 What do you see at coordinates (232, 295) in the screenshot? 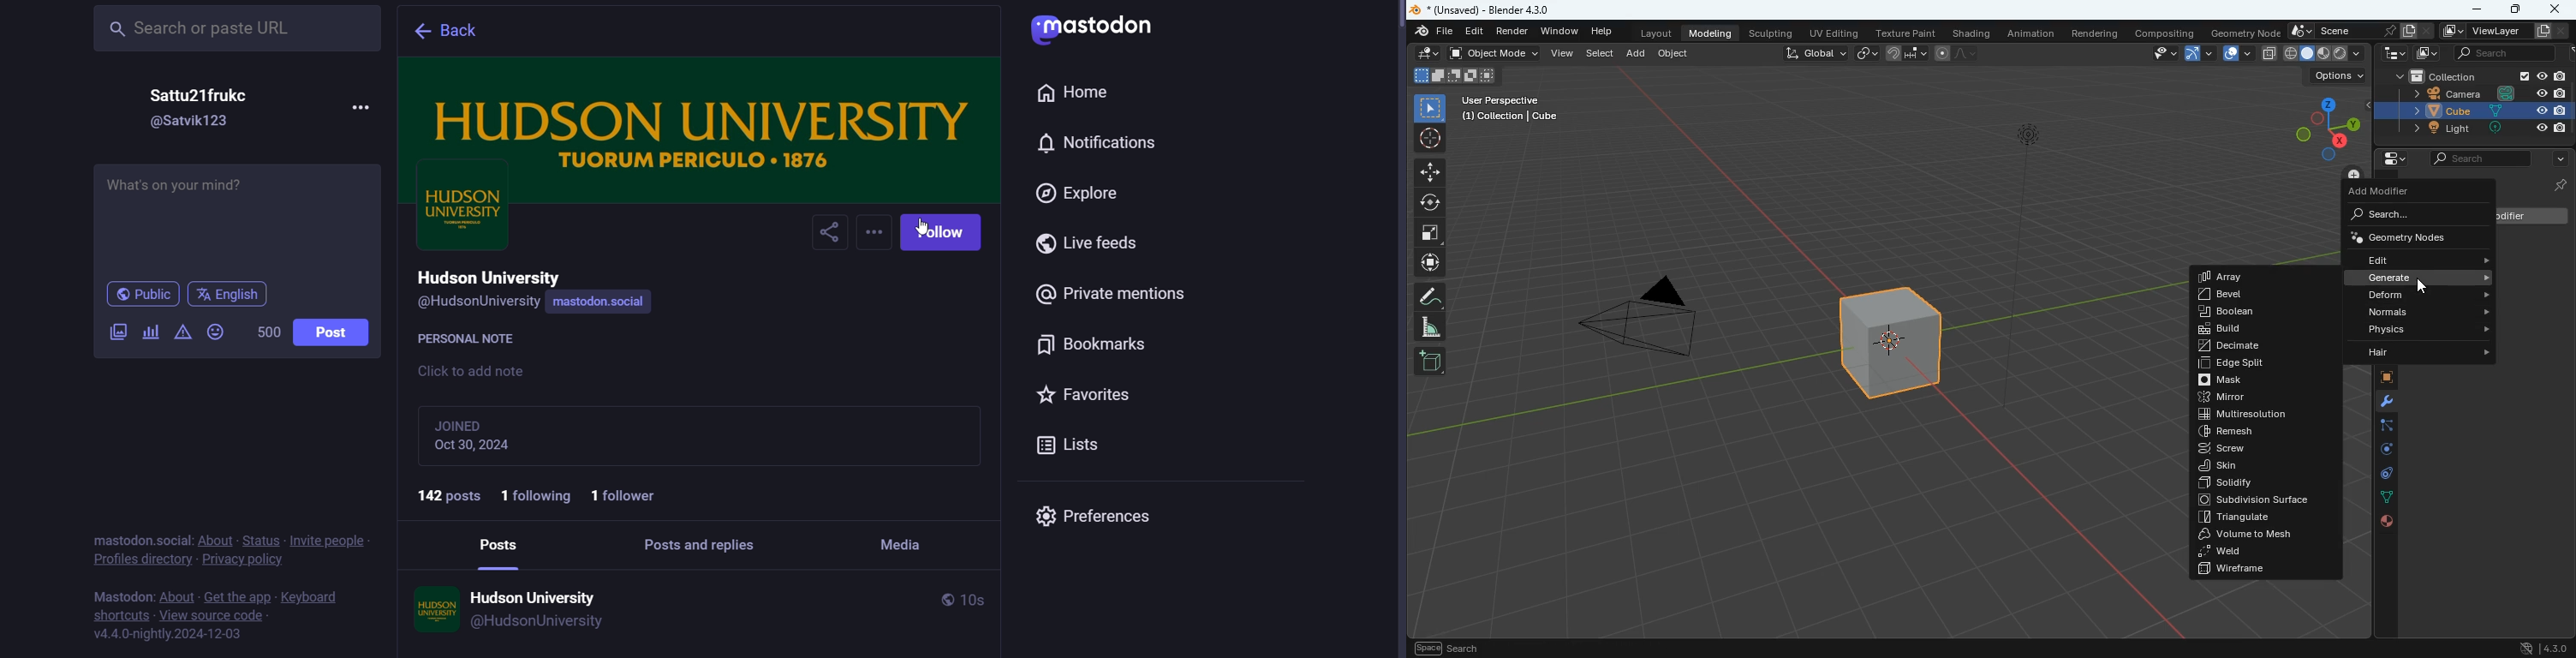
I see `language` at bounding box center [232, 295].